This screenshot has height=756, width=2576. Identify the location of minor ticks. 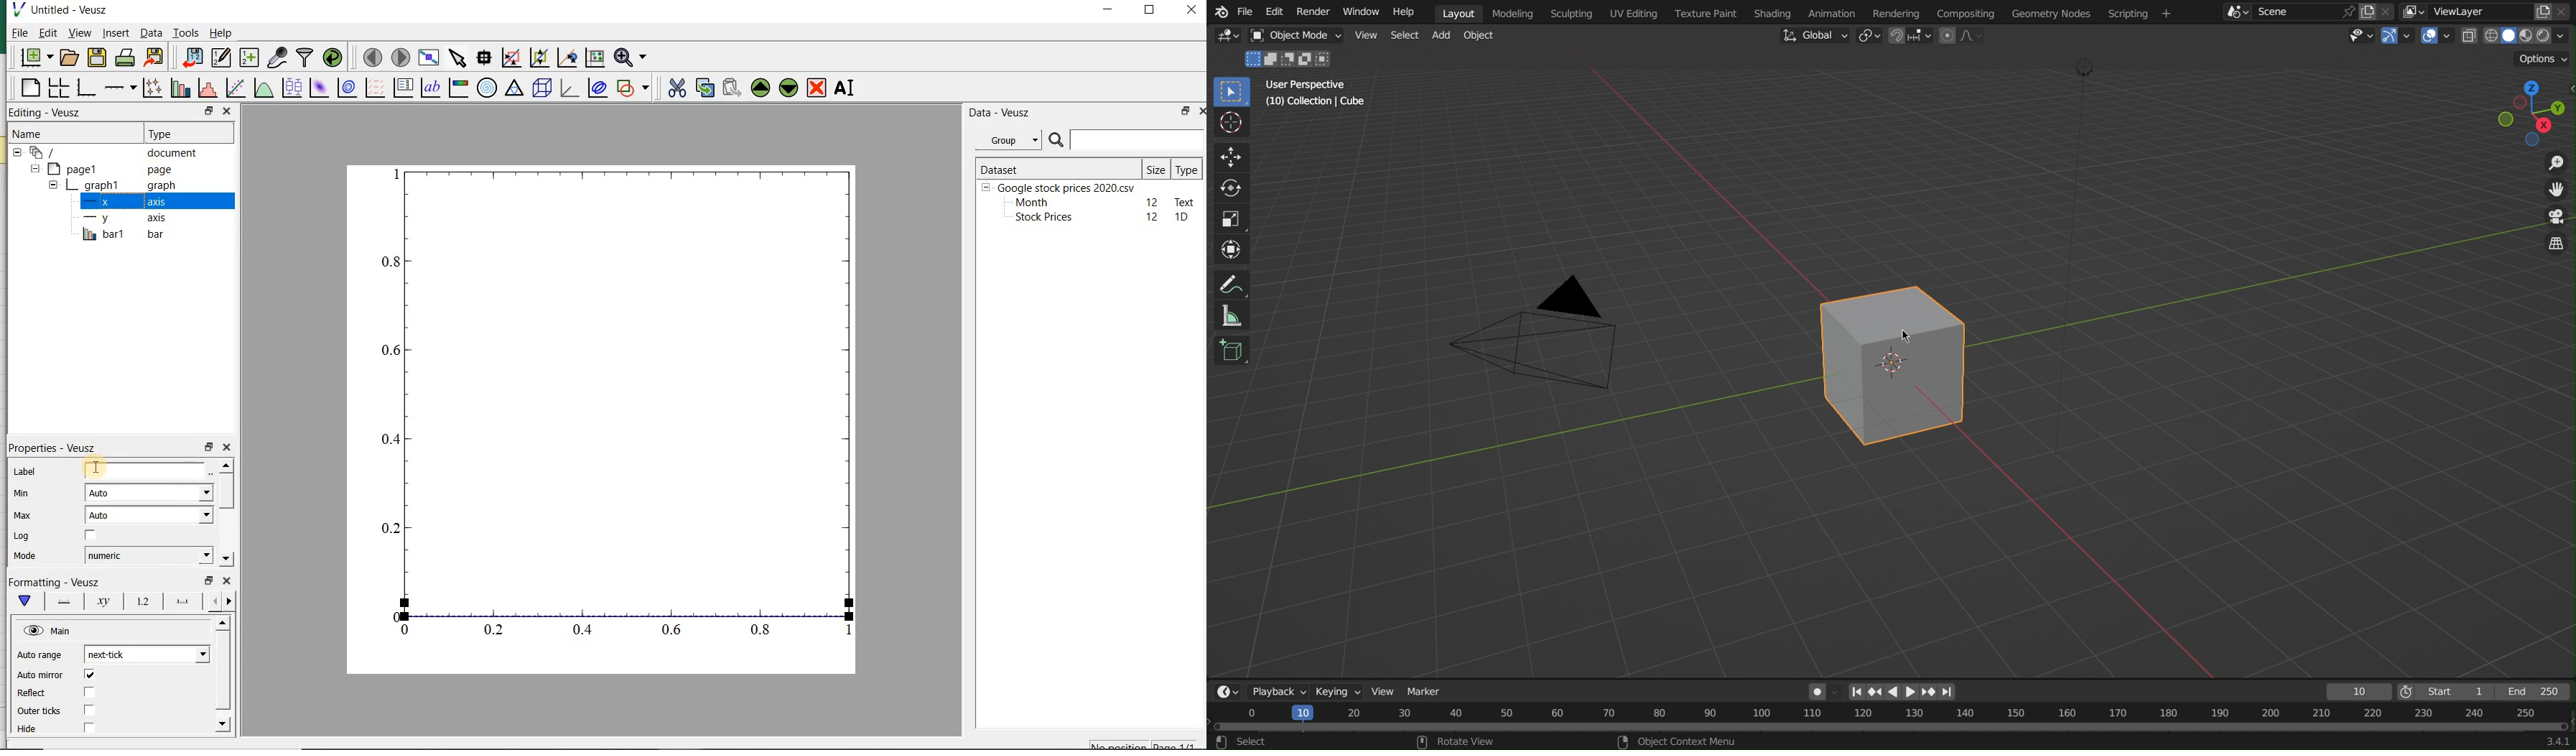
(220, 602).